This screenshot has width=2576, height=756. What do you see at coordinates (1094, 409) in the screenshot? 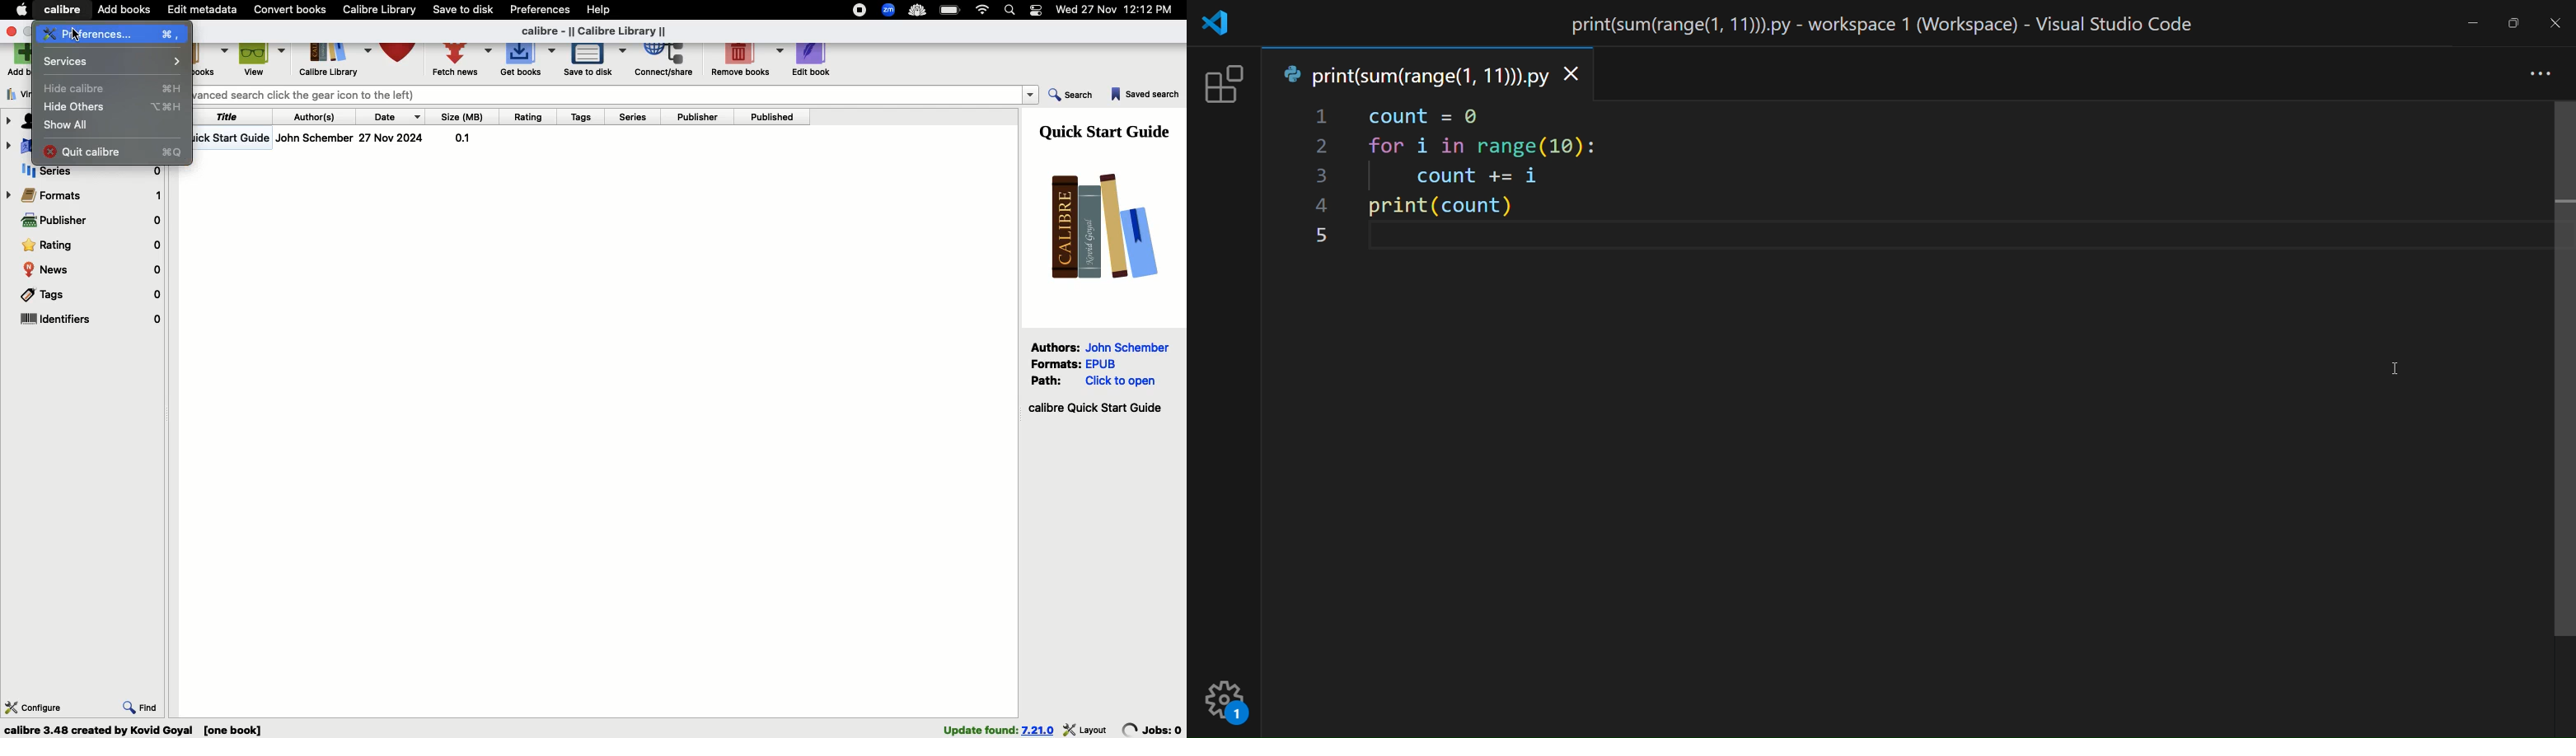
I see `Start guide` at bounding box center [1094, 409].